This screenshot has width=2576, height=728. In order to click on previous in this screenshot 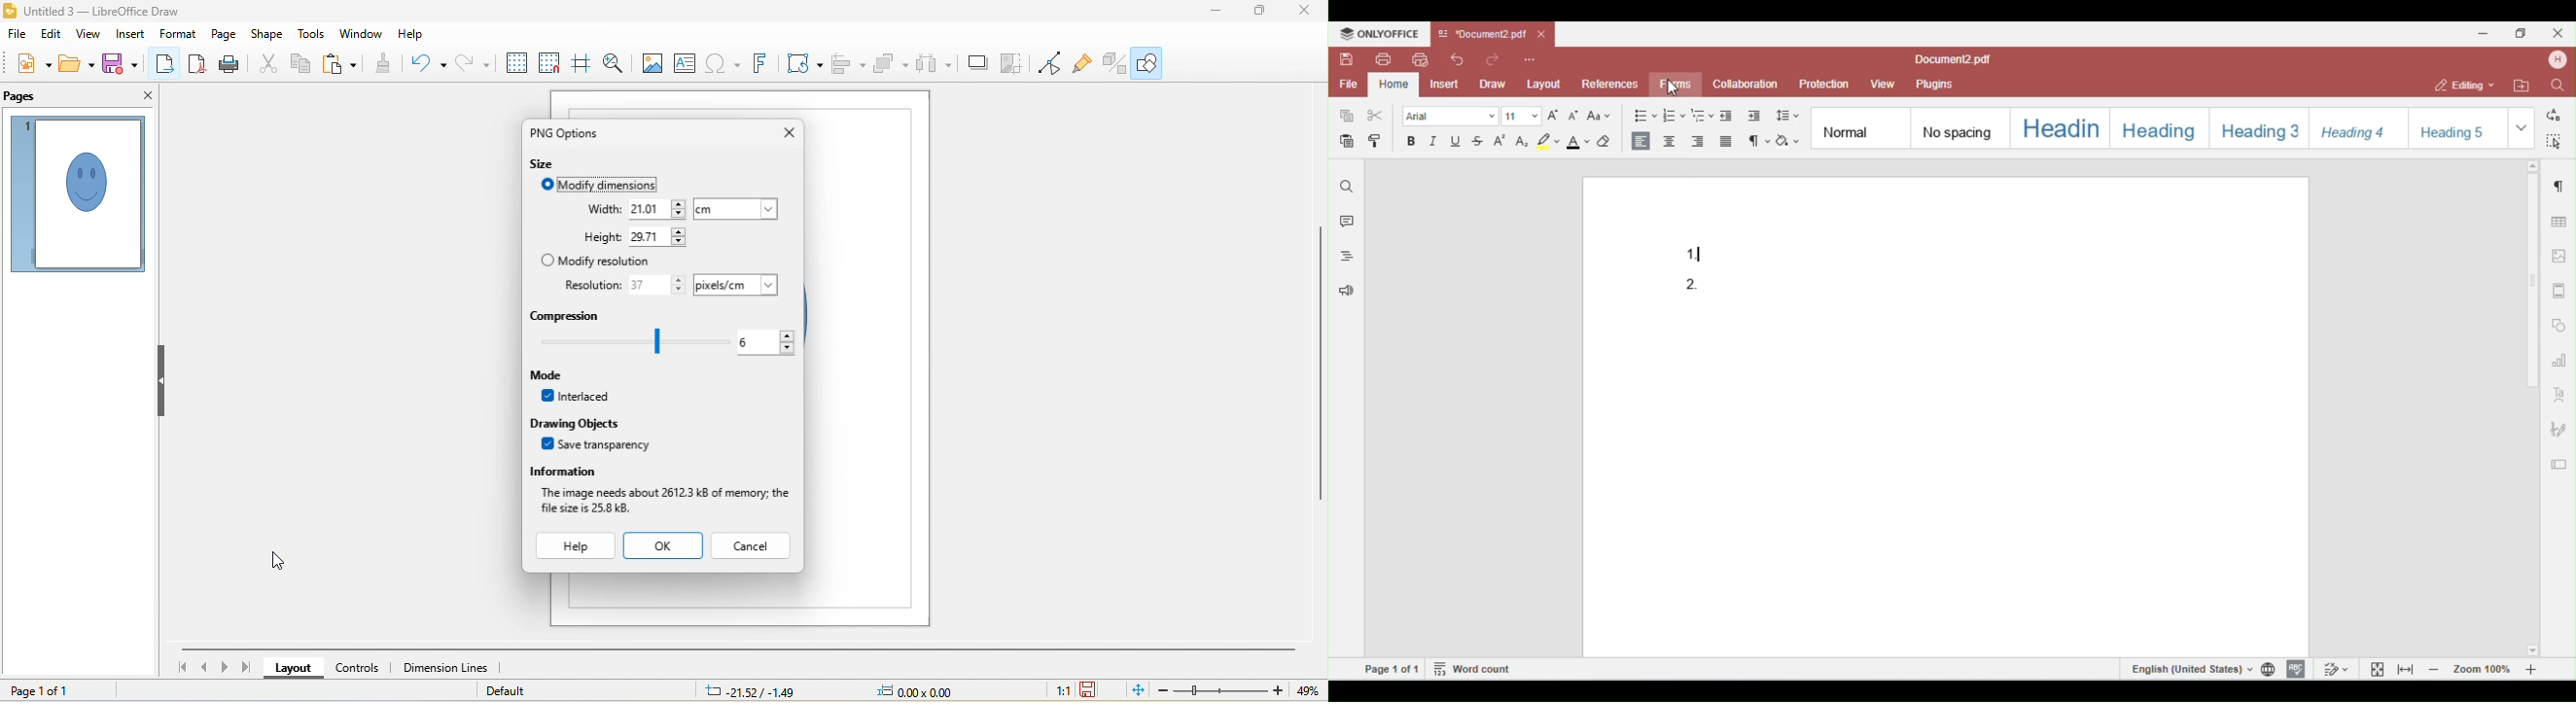, I will do `click(204, 668)`.